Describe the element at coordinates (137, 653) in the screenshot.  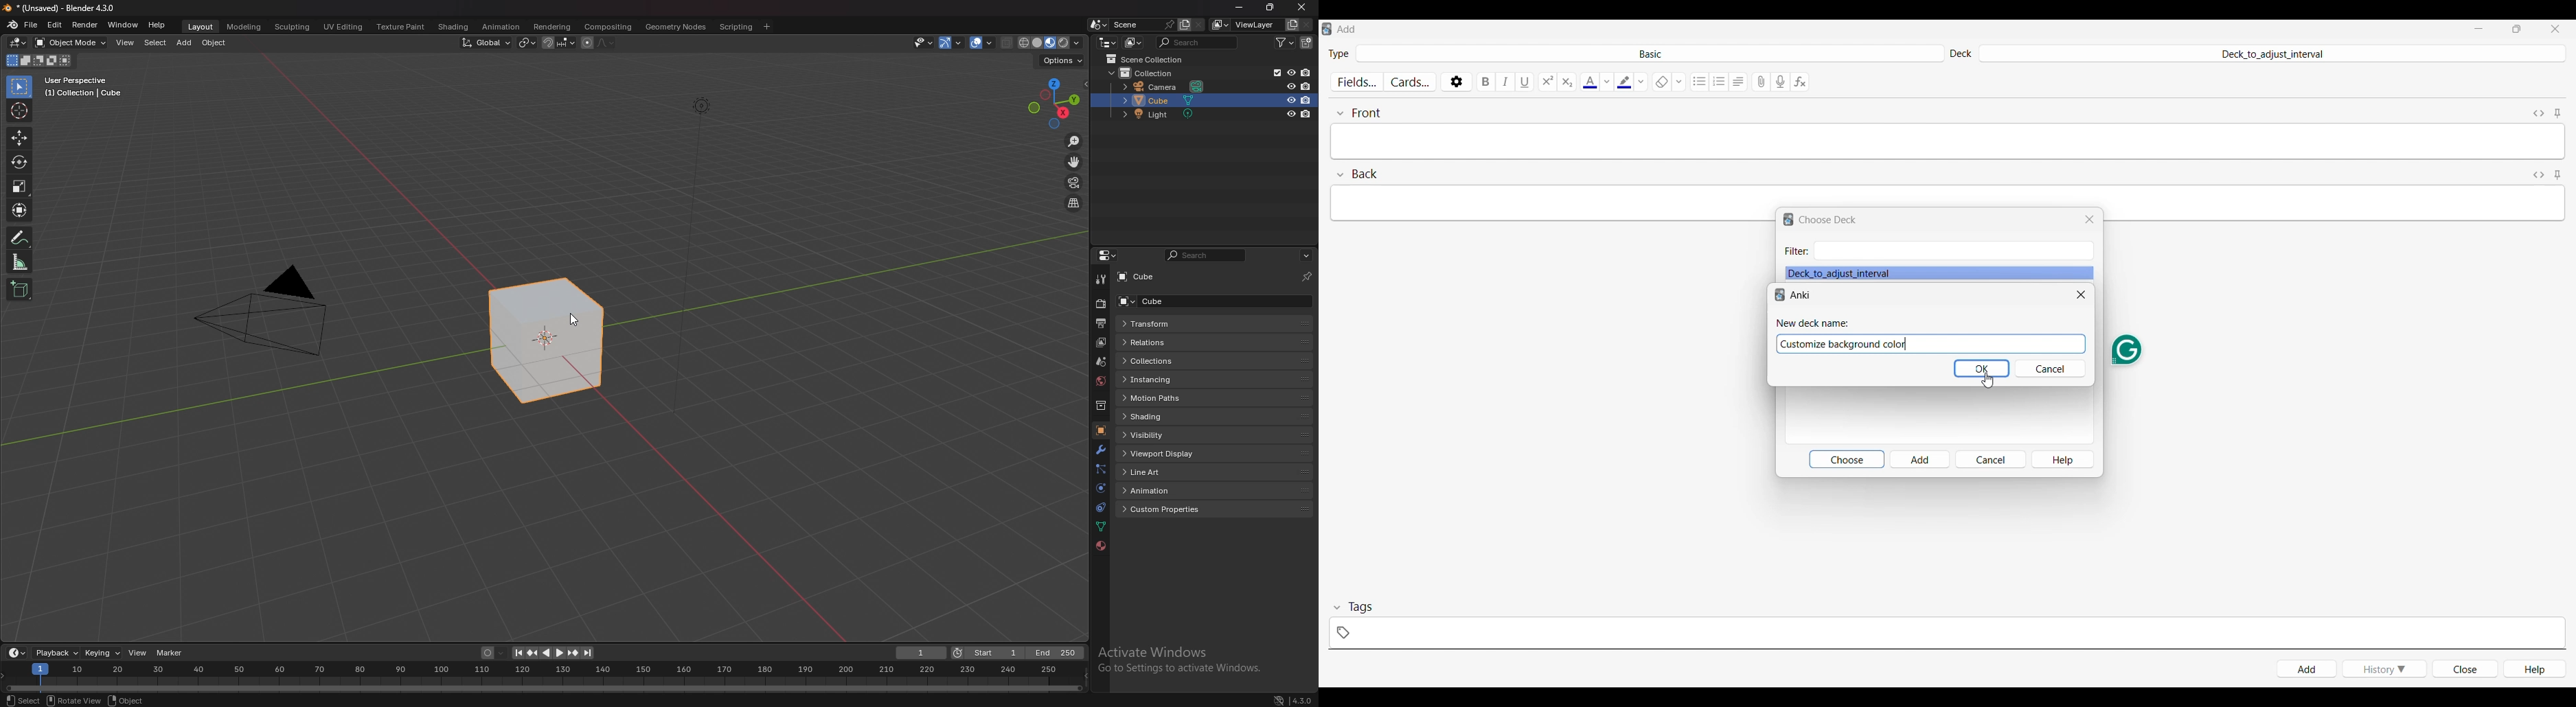
I see `view` at that location.